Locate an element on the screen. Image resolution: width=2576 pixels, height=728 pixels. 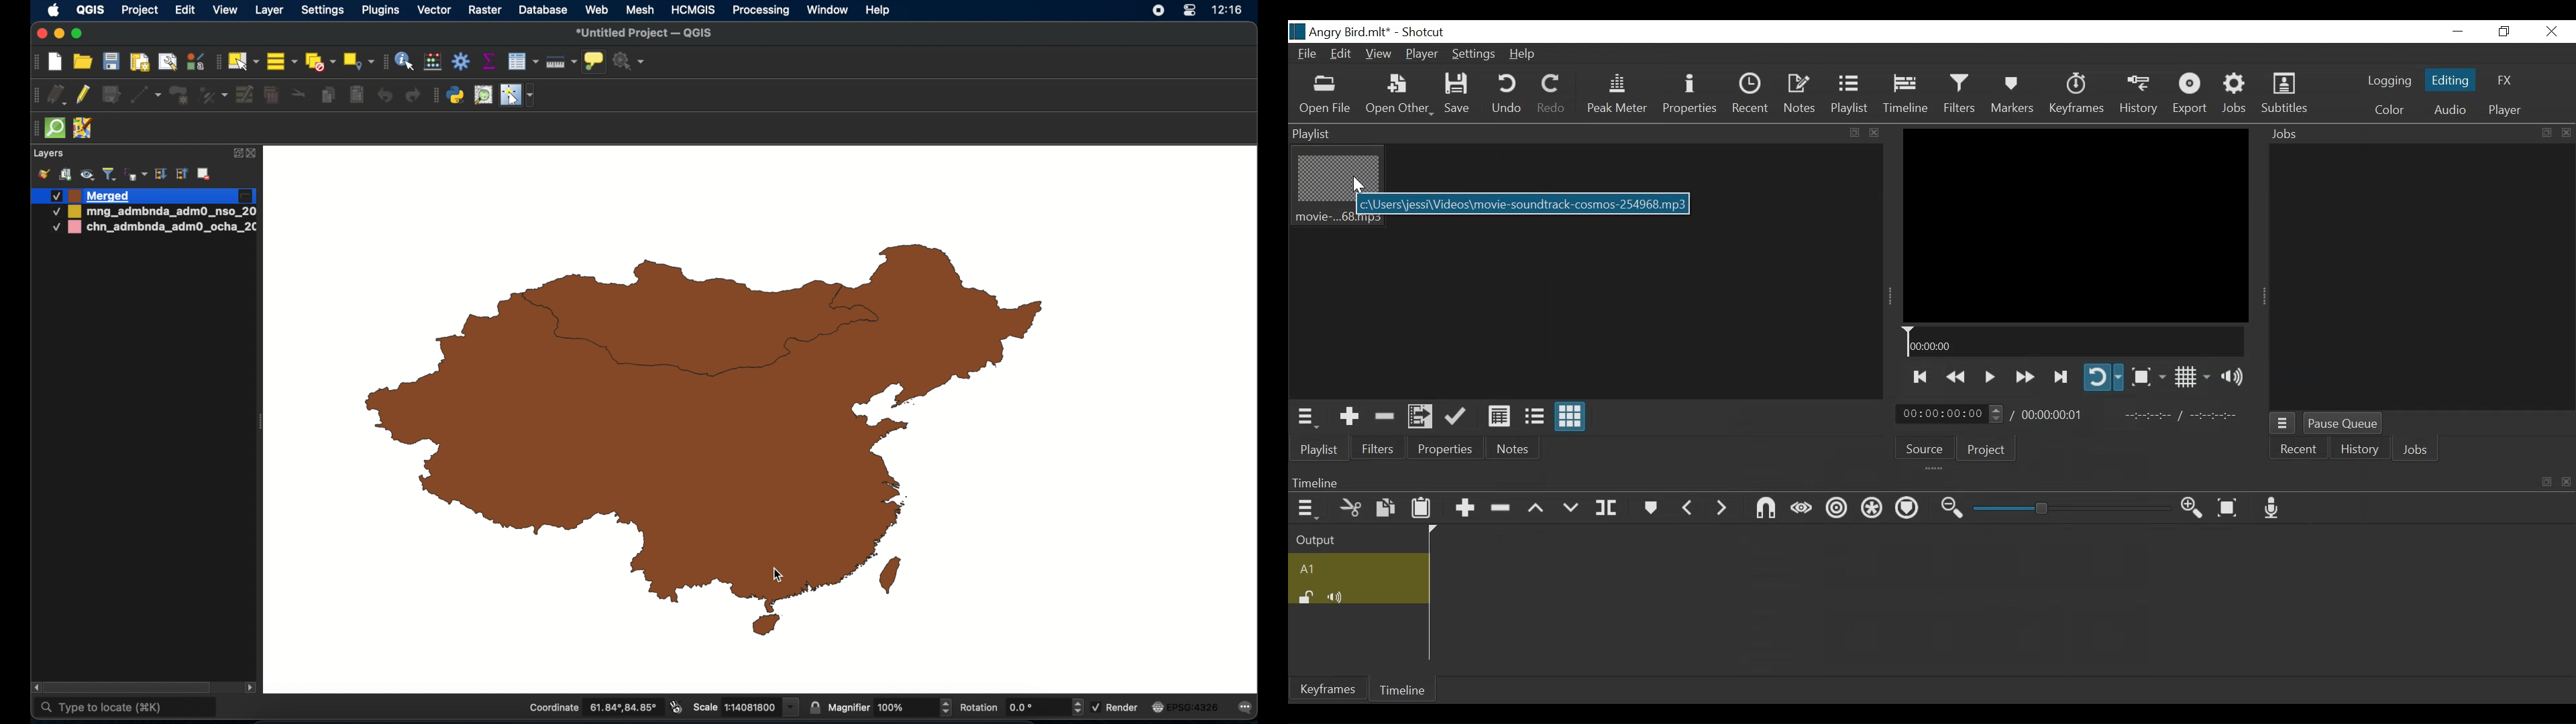
Play forward quickly is located at coordinates (2061, 376).